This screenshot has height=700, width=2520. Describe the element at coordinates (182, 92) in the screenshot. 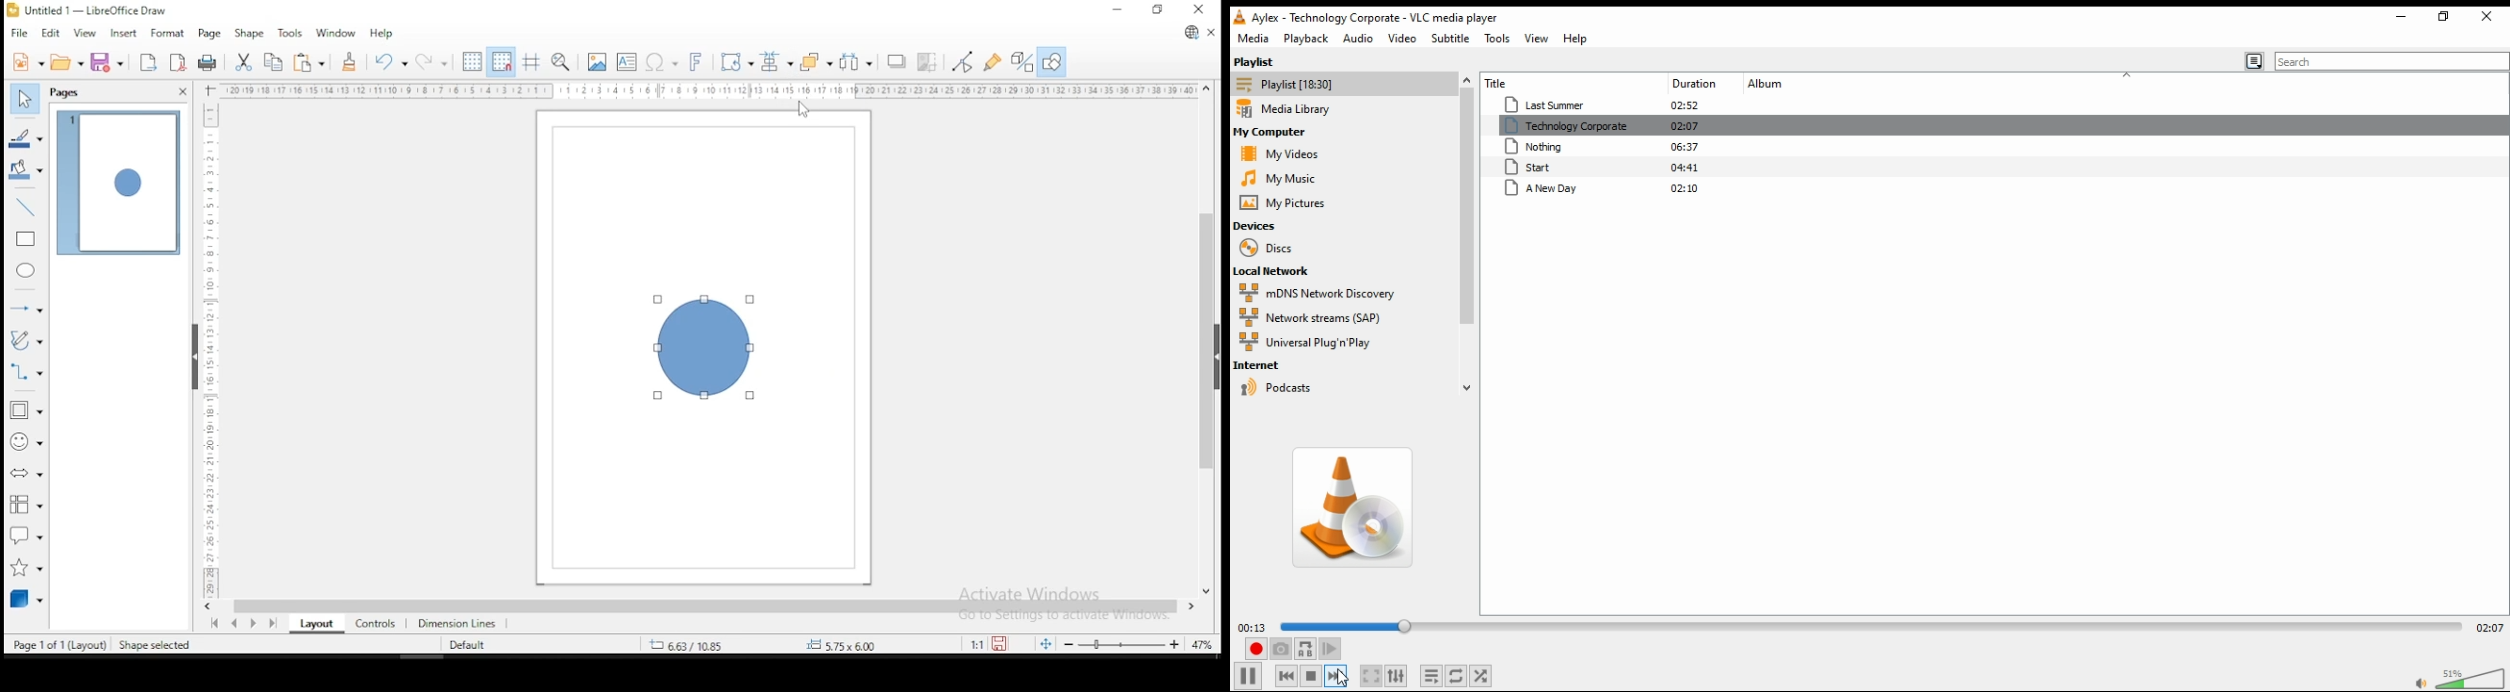

I see `close deck` at that location.